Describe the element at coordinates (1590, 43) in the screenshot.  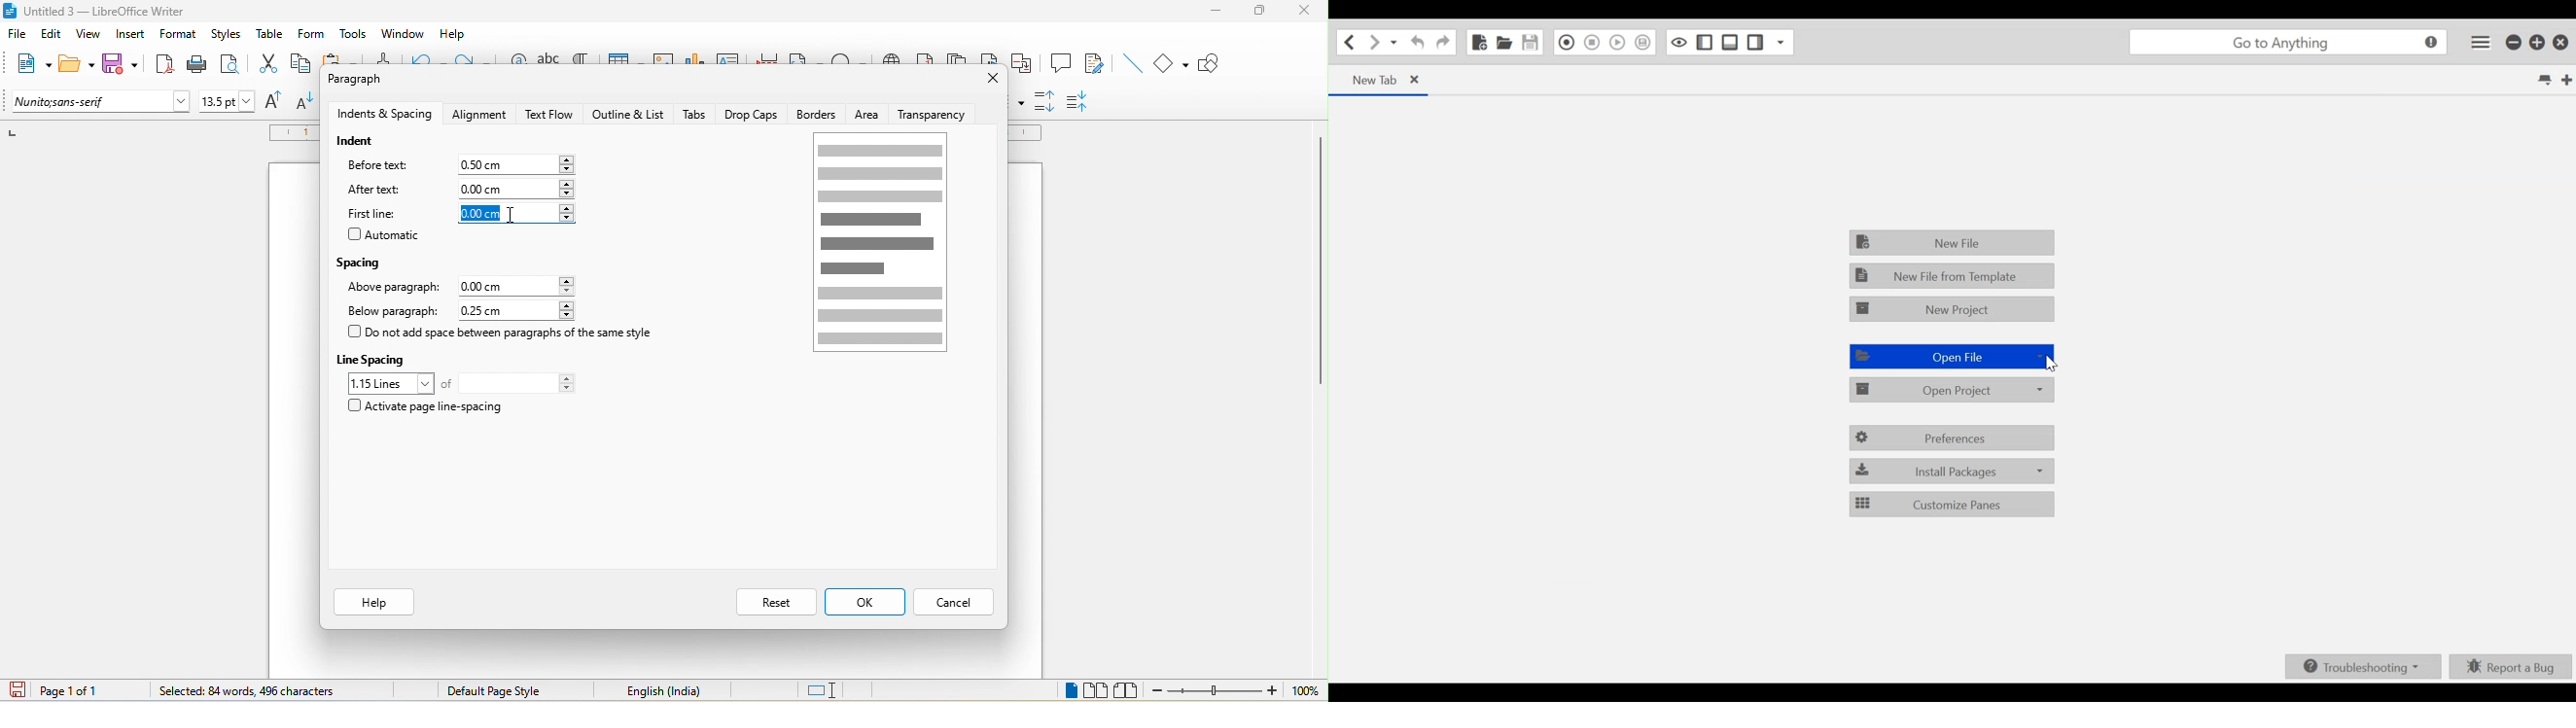
I see `Stop Recording in Macro` at that location.